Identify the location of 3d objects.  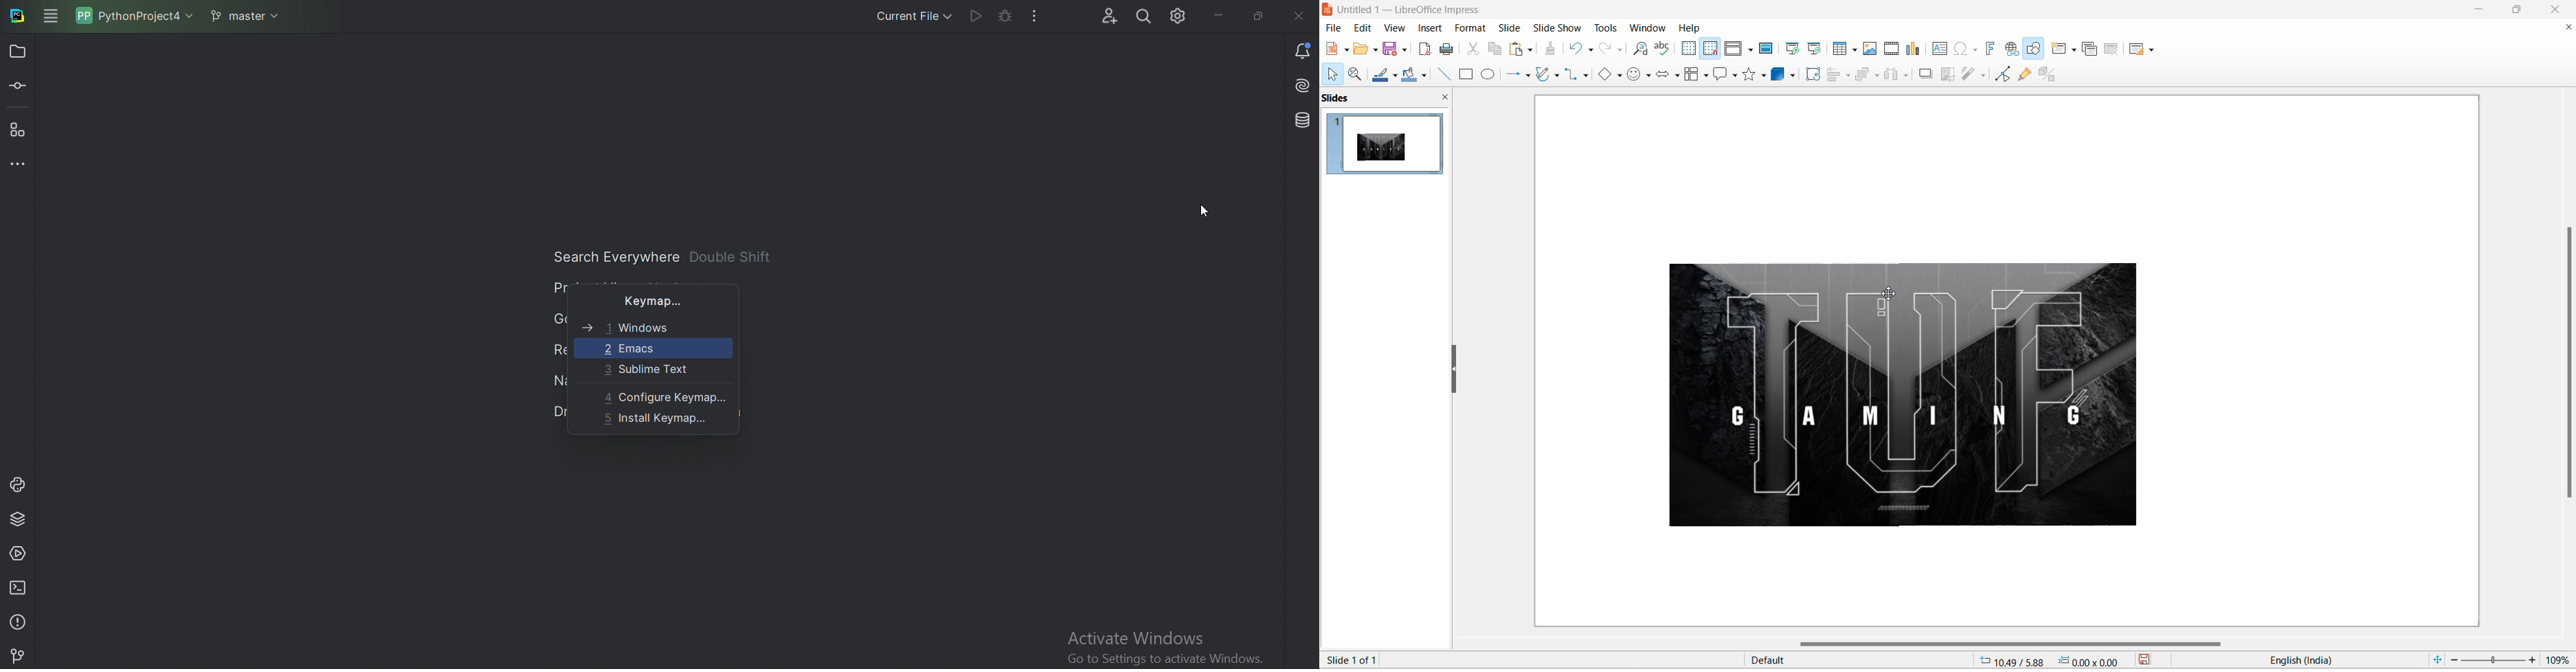
(1780, 74).